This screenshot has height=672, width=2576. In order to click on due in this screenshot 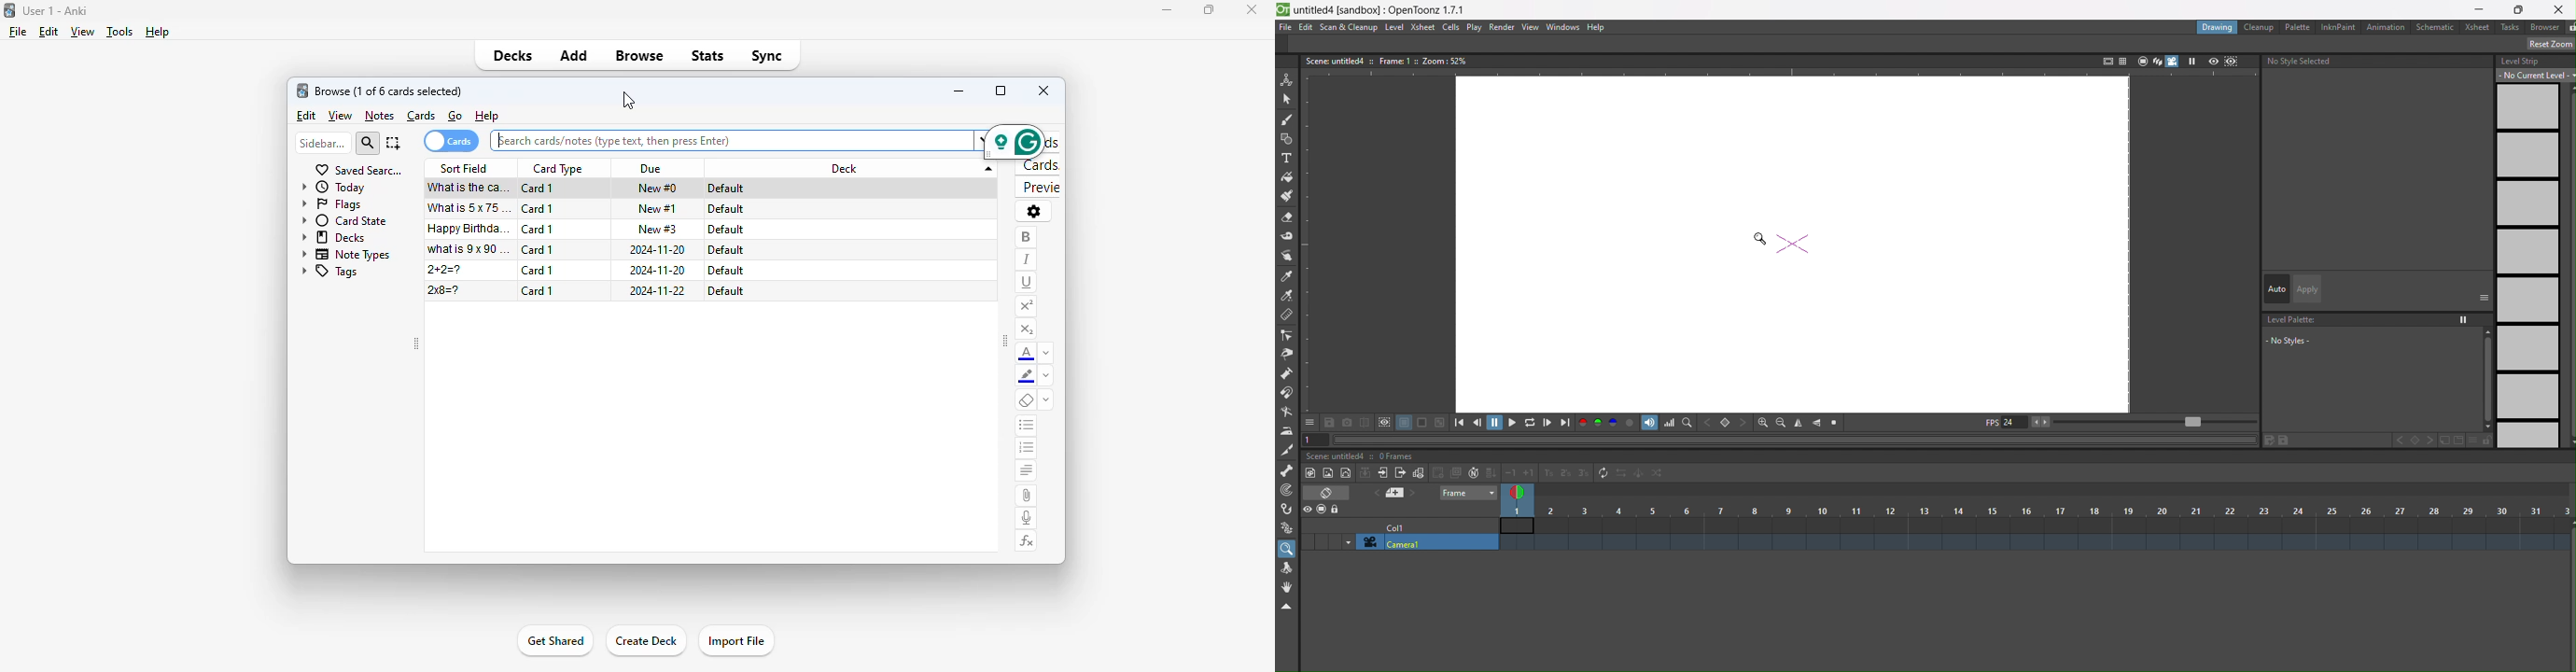, I will do `click(651, 167)`.